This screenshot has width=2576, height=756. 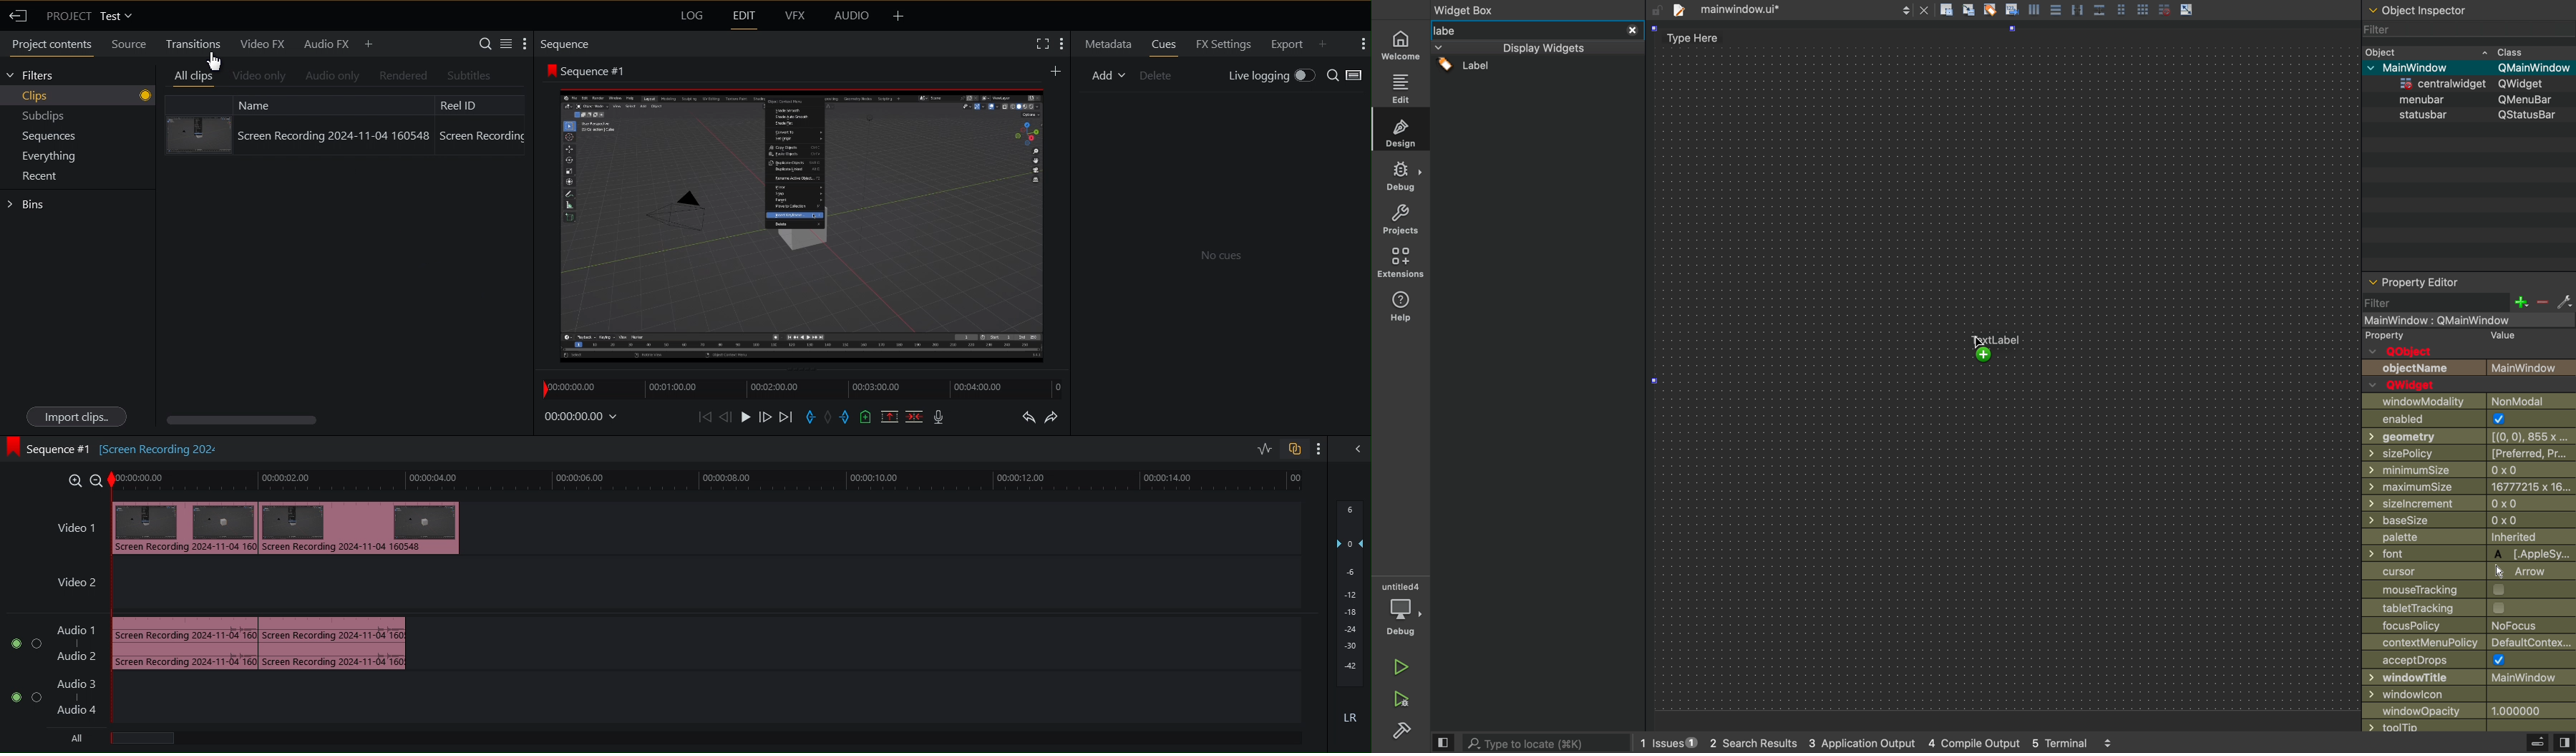 What do you see at coordinates (865, 418) in the screenshot?
I see `Add Cue` at bounding box center [865, 418].